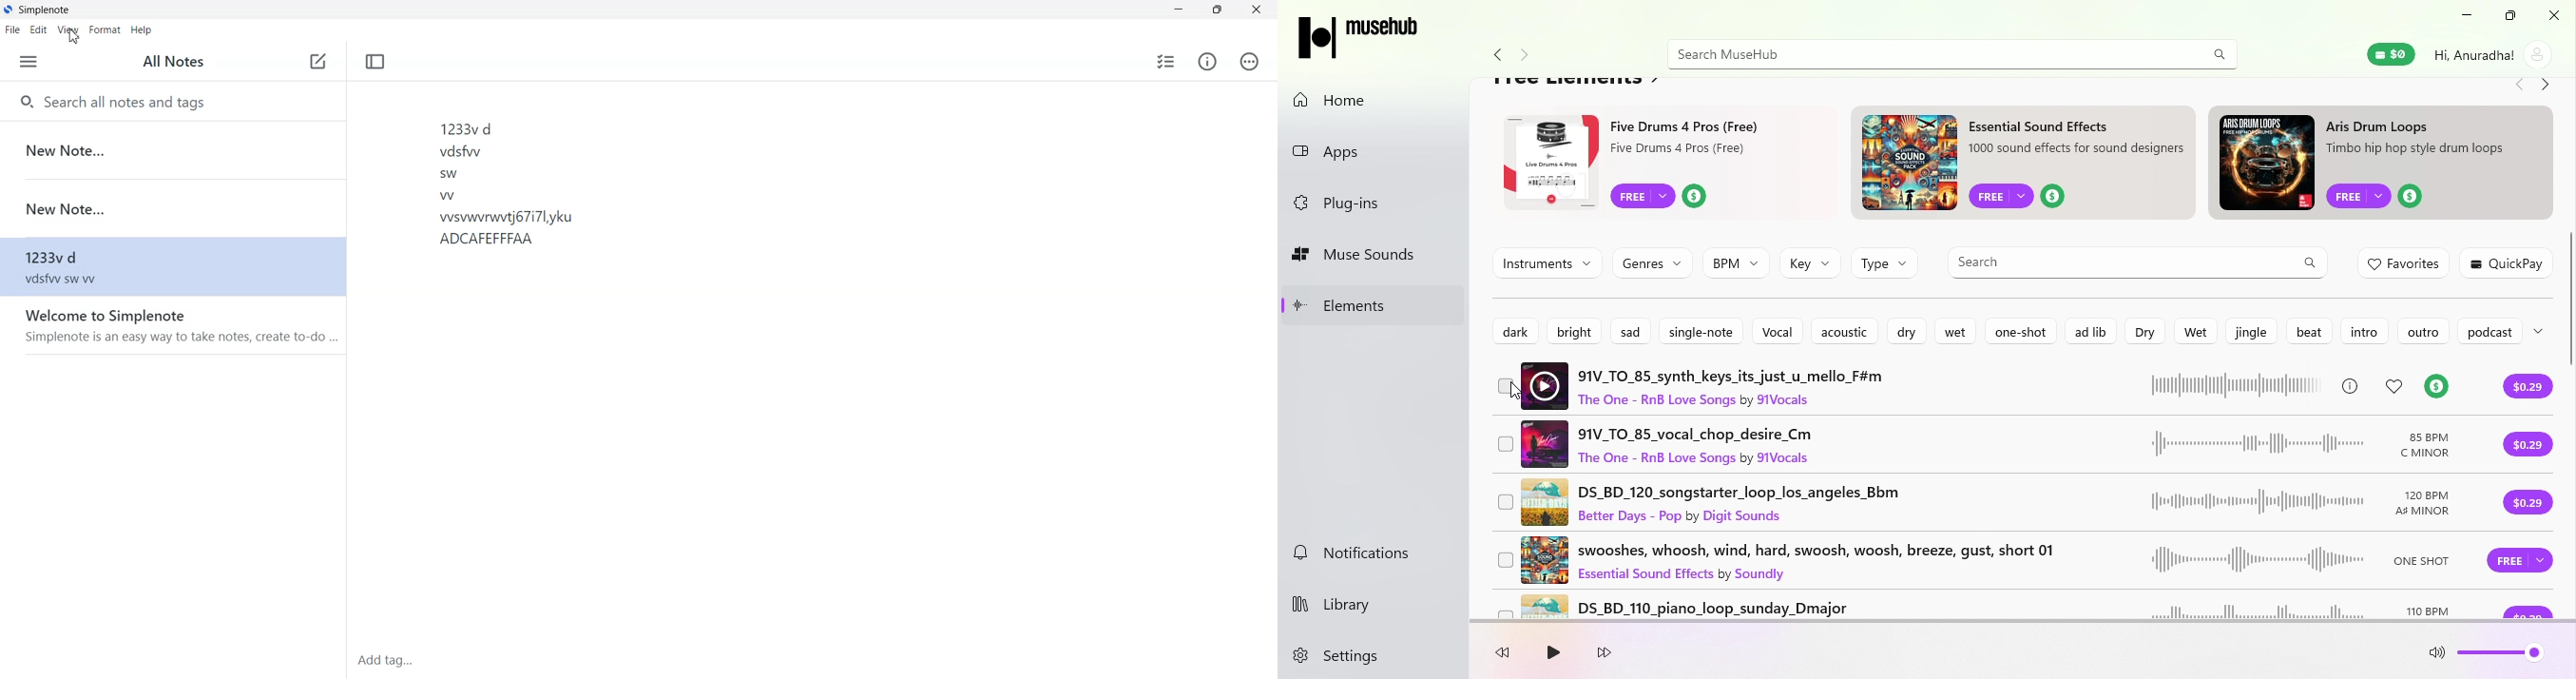  I want to click on Insert checklist, so click(1166, 61).